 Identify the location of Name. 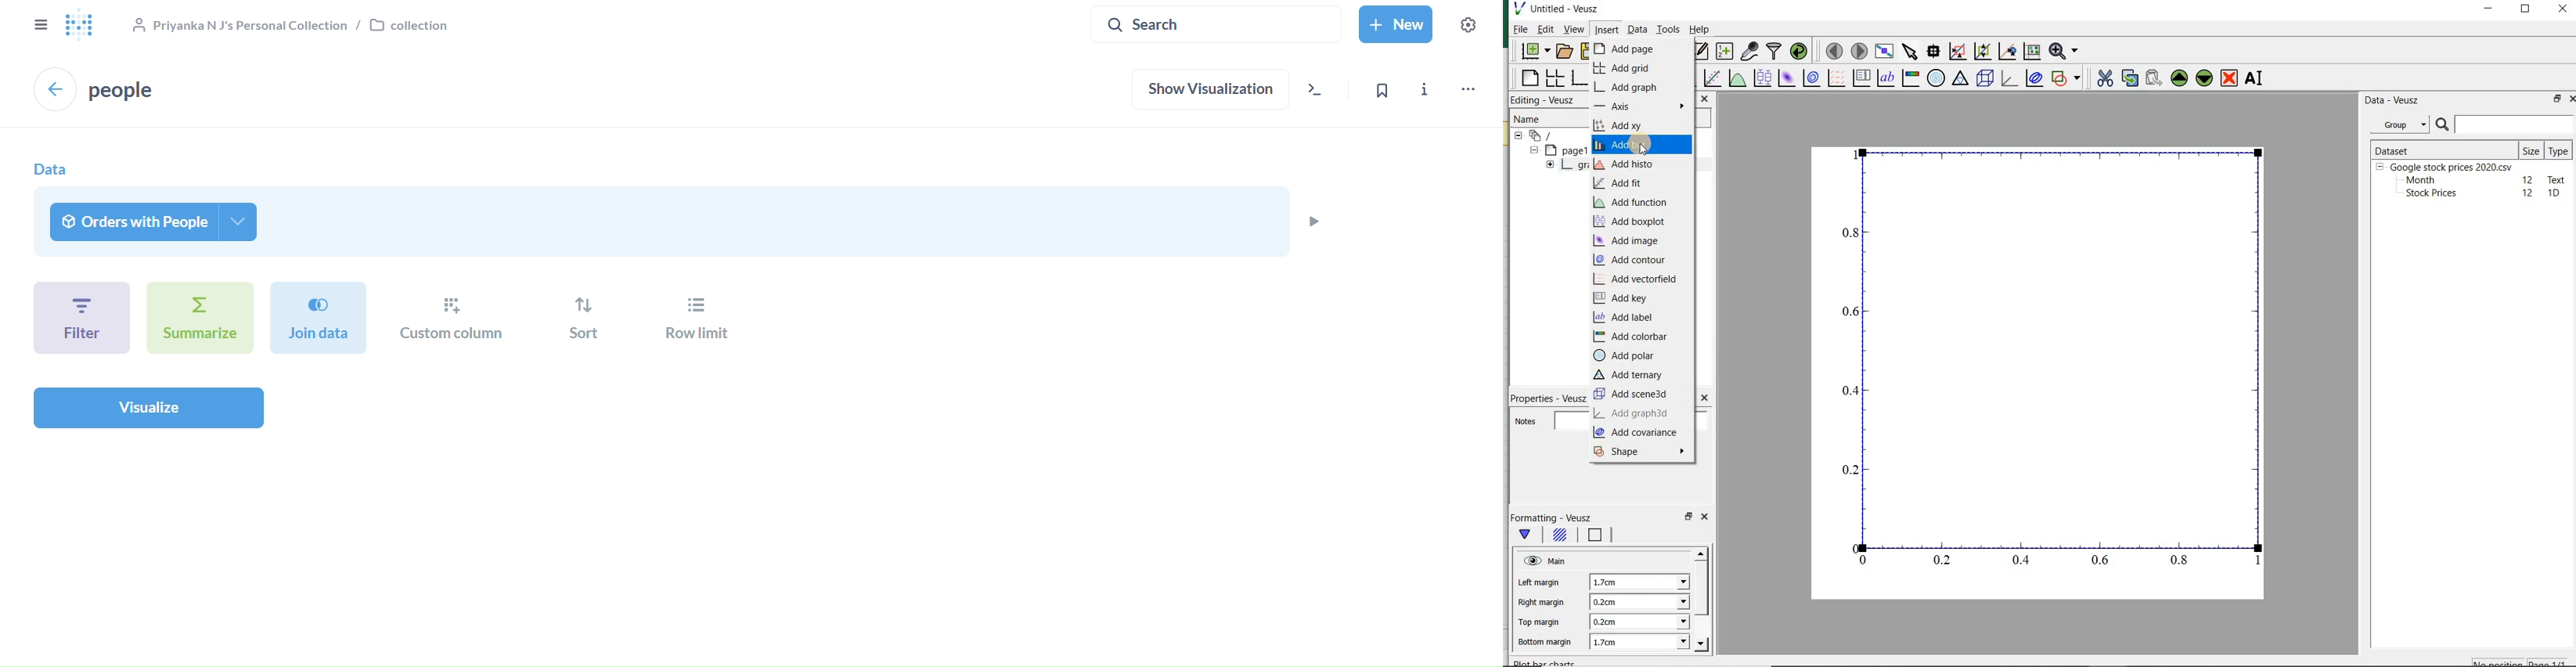
(1535, 119).